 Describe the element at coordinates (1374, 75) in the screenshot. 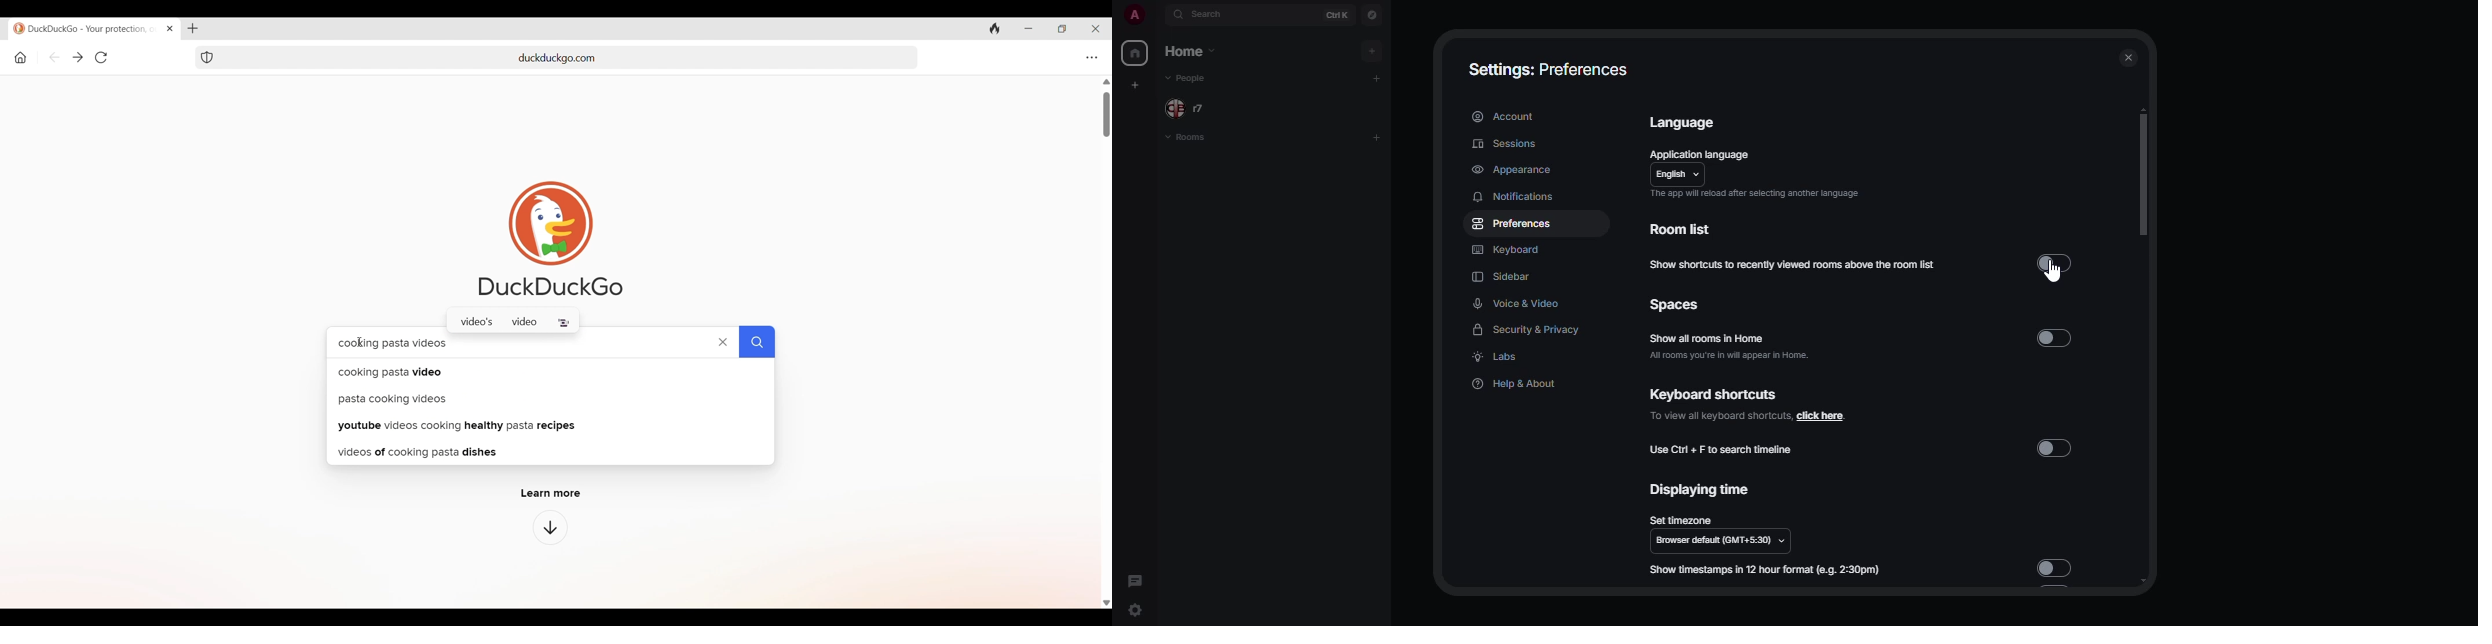

I see `add` at that location.